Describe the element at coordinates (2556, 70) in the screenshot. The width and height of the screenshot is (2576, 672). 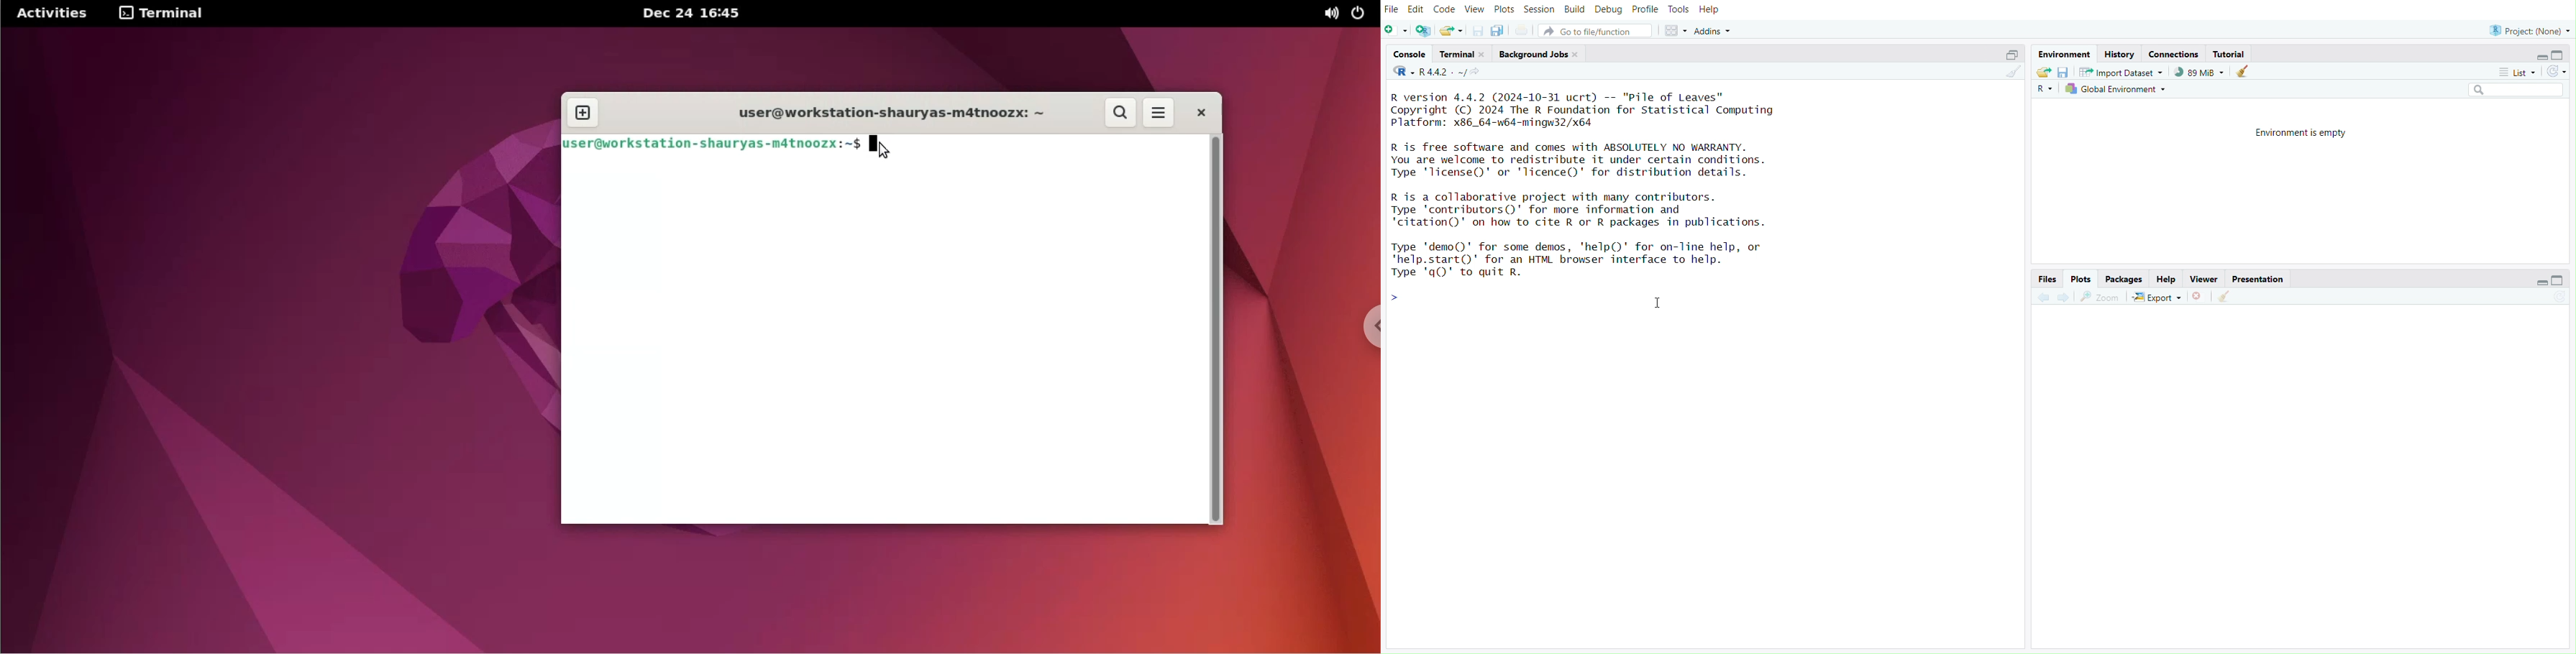
I see `Refresh the list of objects in the environment` at that location.